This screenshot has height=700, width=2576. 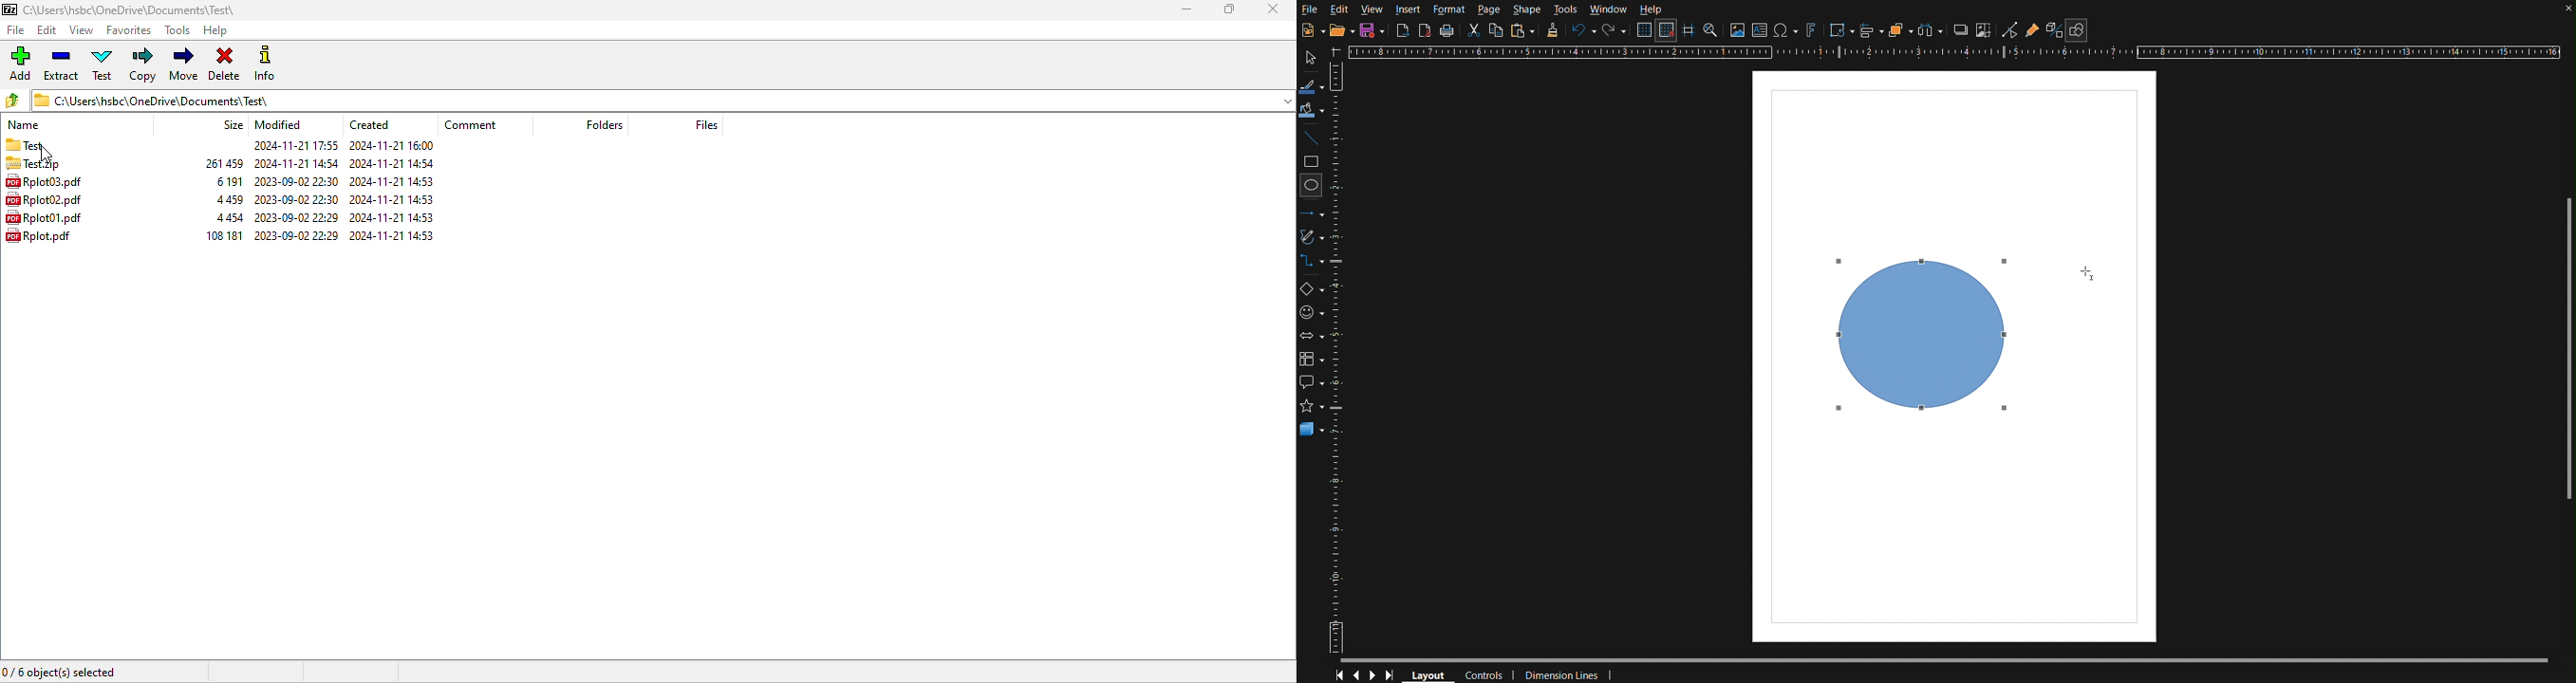 I want to click on Toggle Extrusion, so click(x=2054, y=31).